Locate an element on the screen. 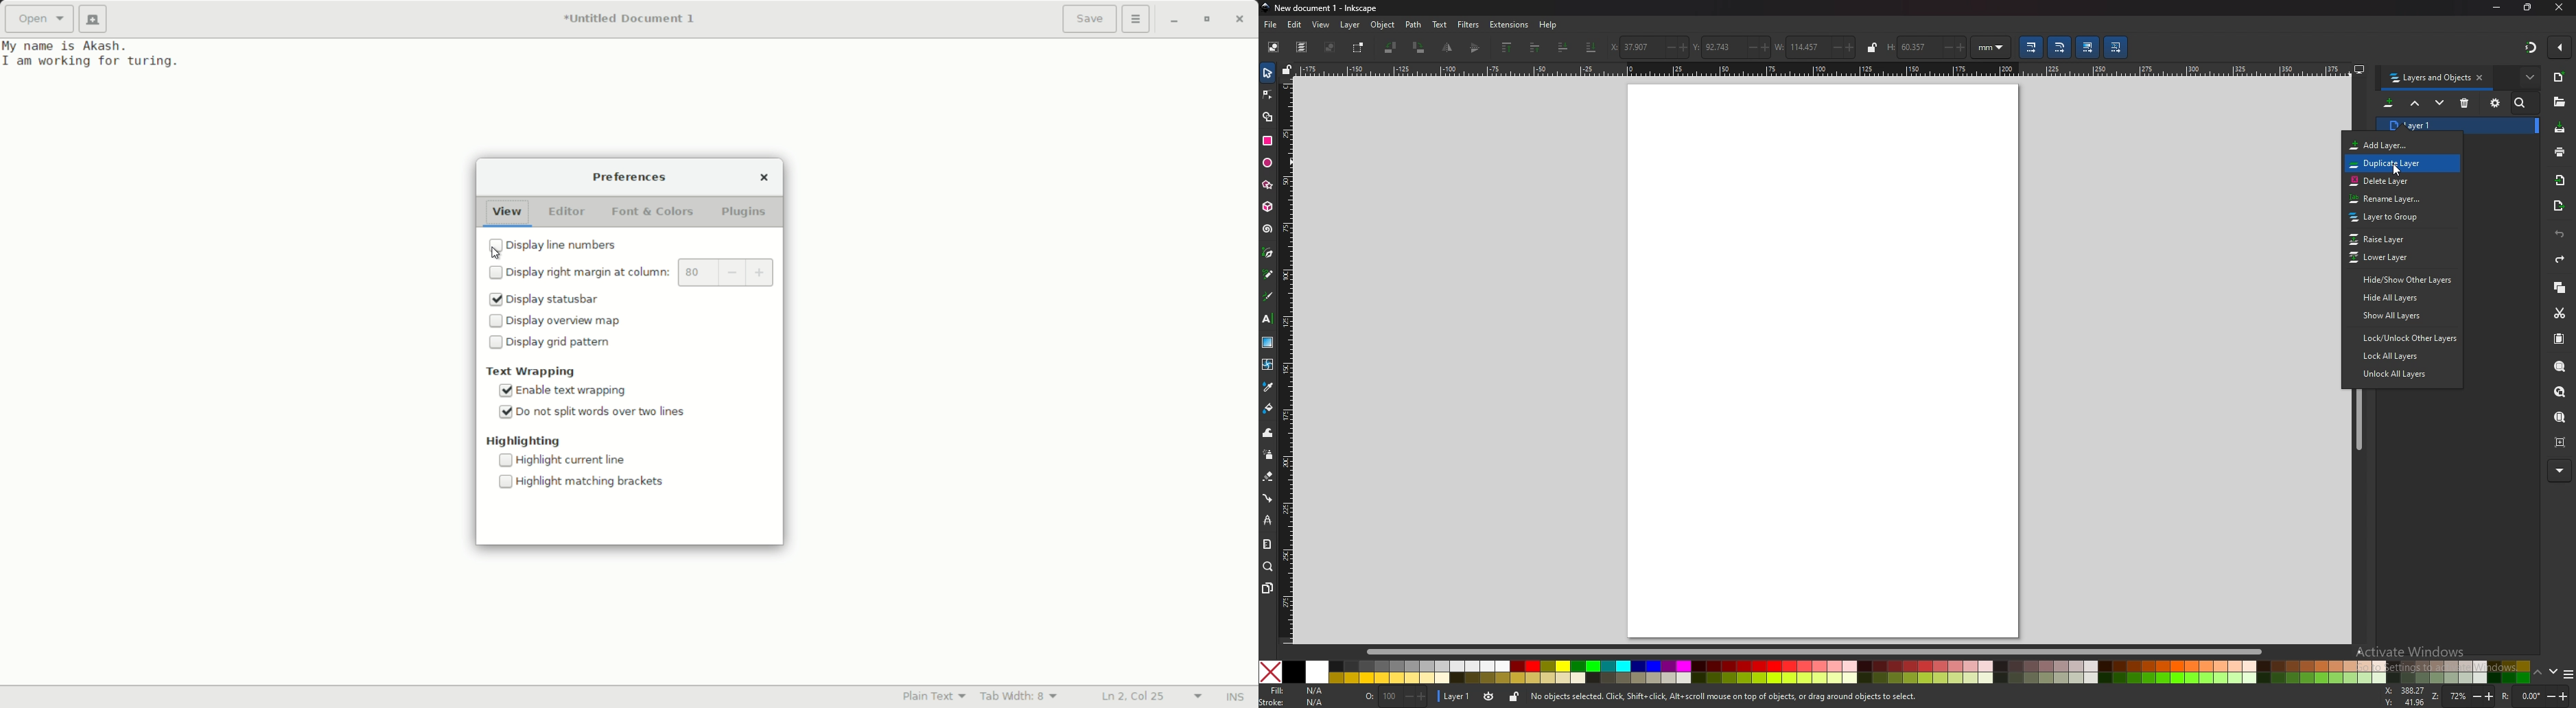 Image resolution: width=2576 pixels, height=728 pixels. settings is located at coordinates (2496, 103).